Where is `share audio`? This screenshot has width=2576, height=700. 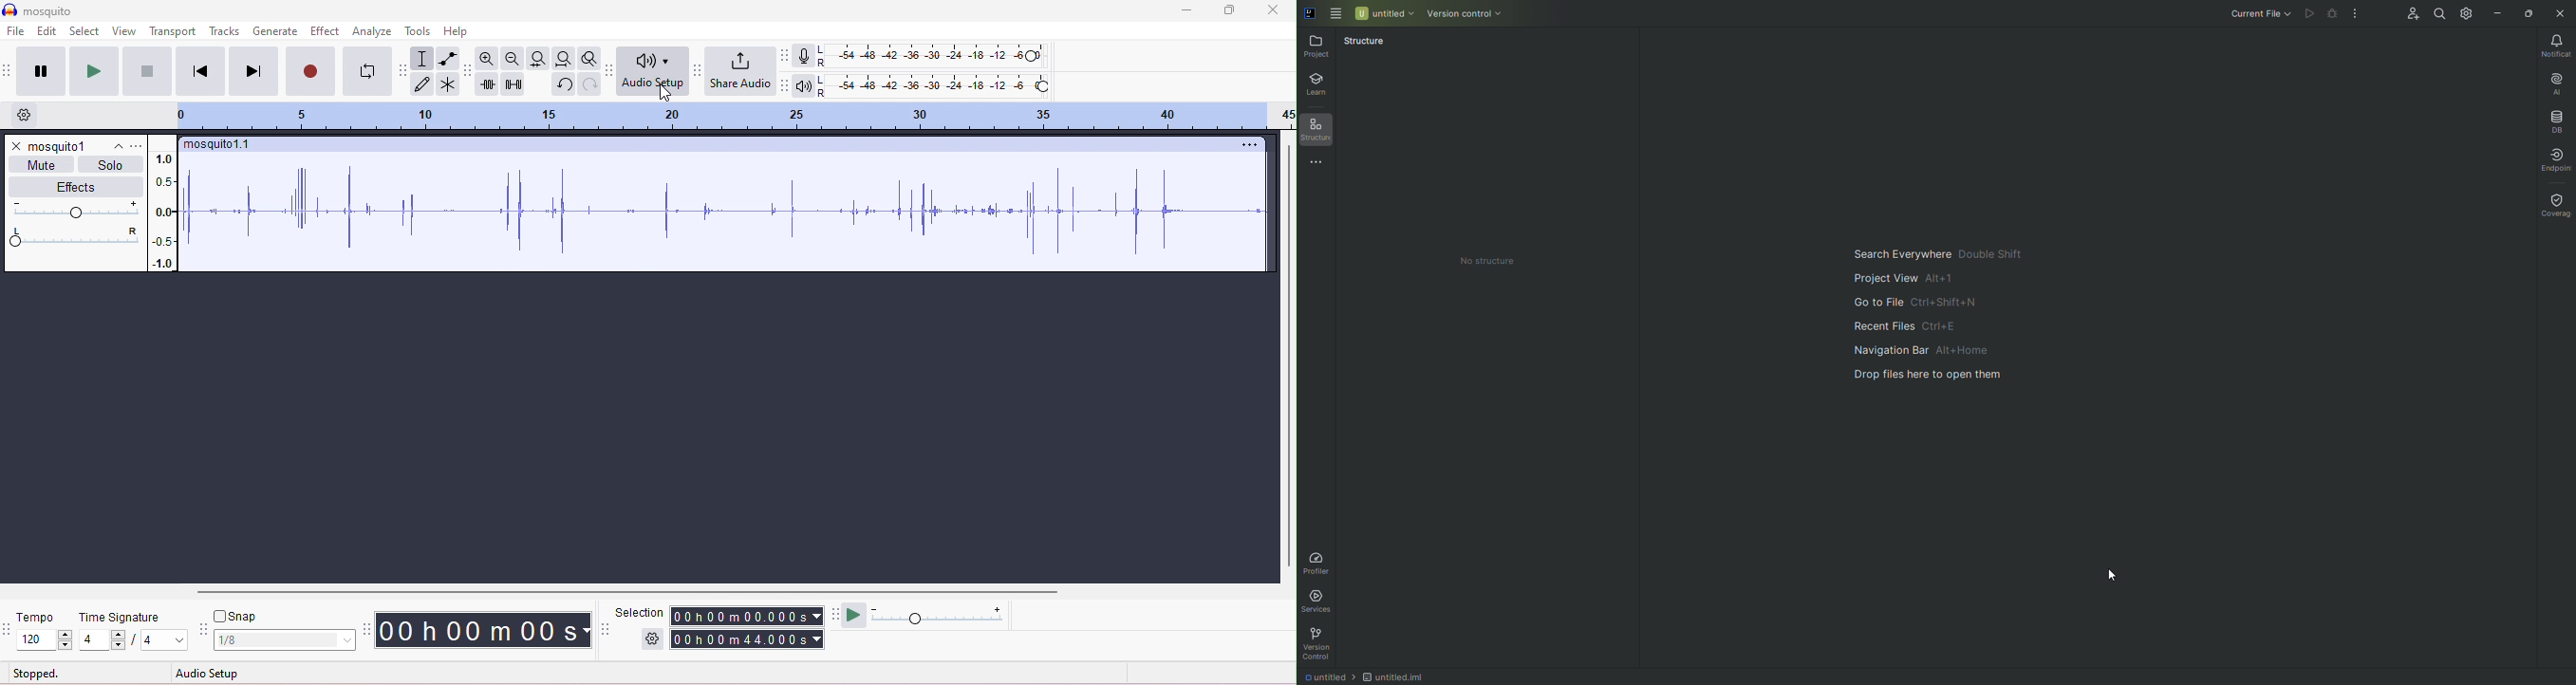 share audio is located at coordinates (739, 71).